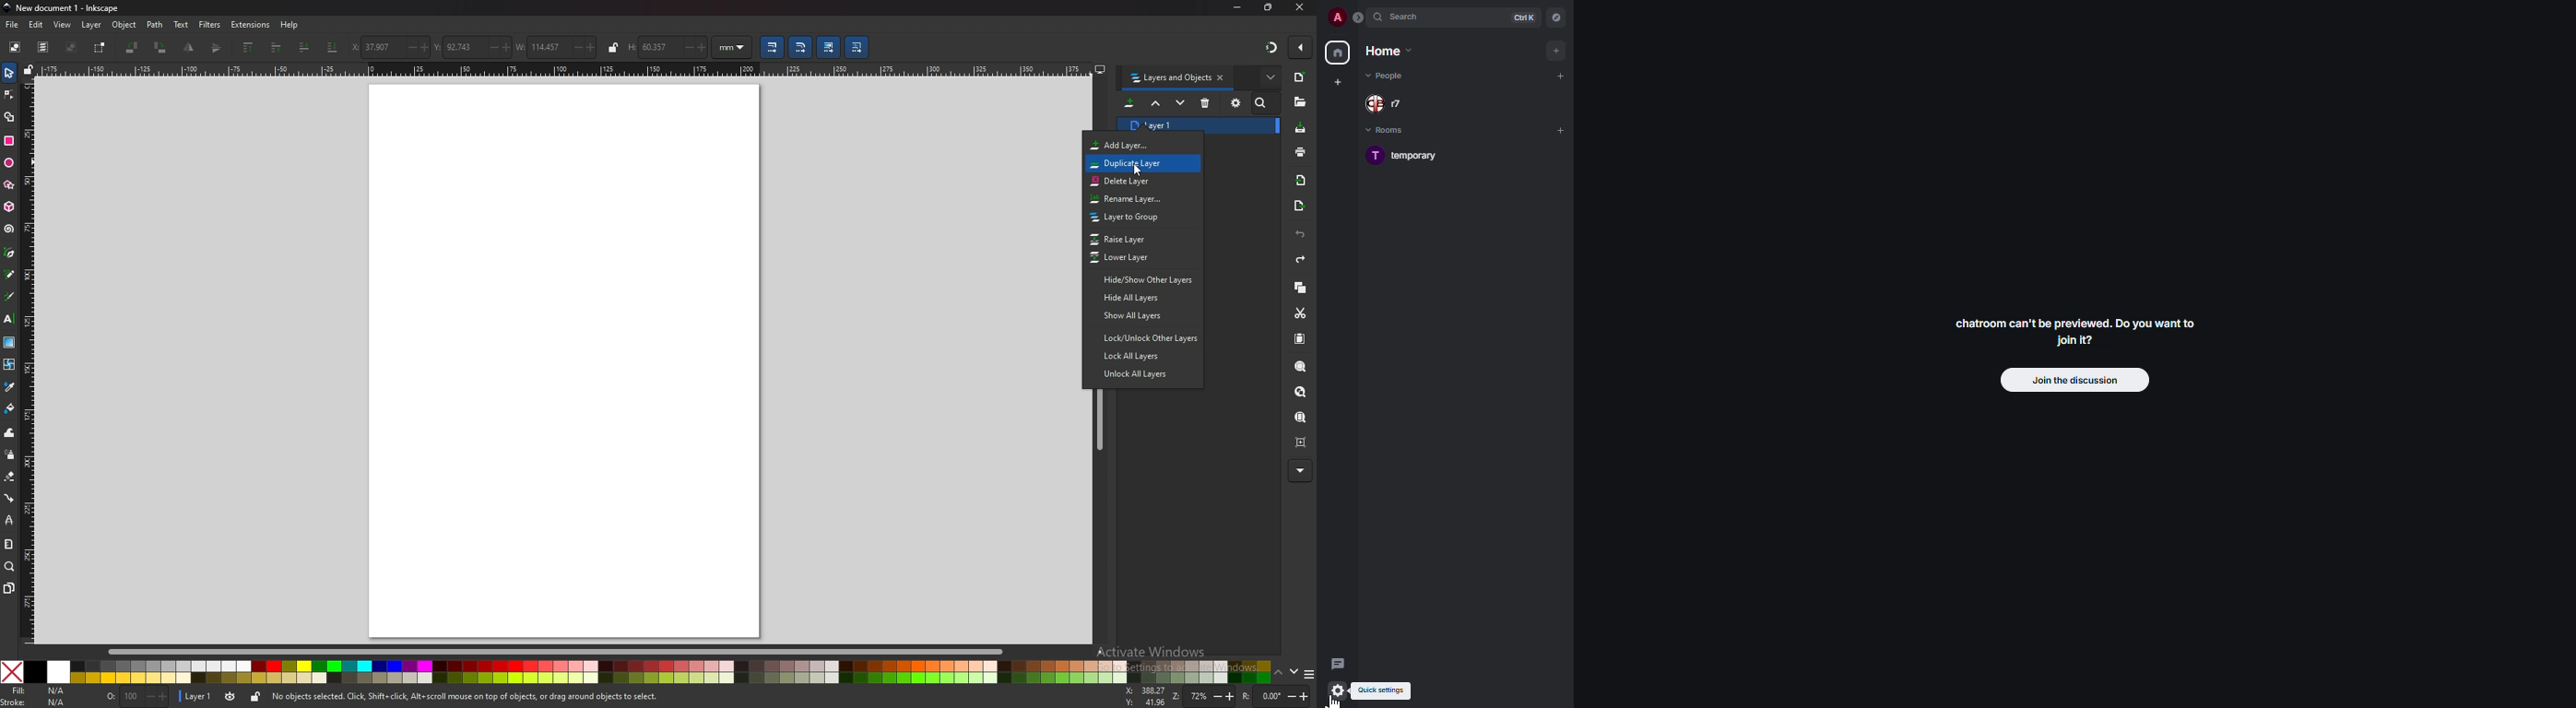  What do you see at coordinates (1335, 17) in the screenshot?
I see `profile` at bounding box center [1335, 17].